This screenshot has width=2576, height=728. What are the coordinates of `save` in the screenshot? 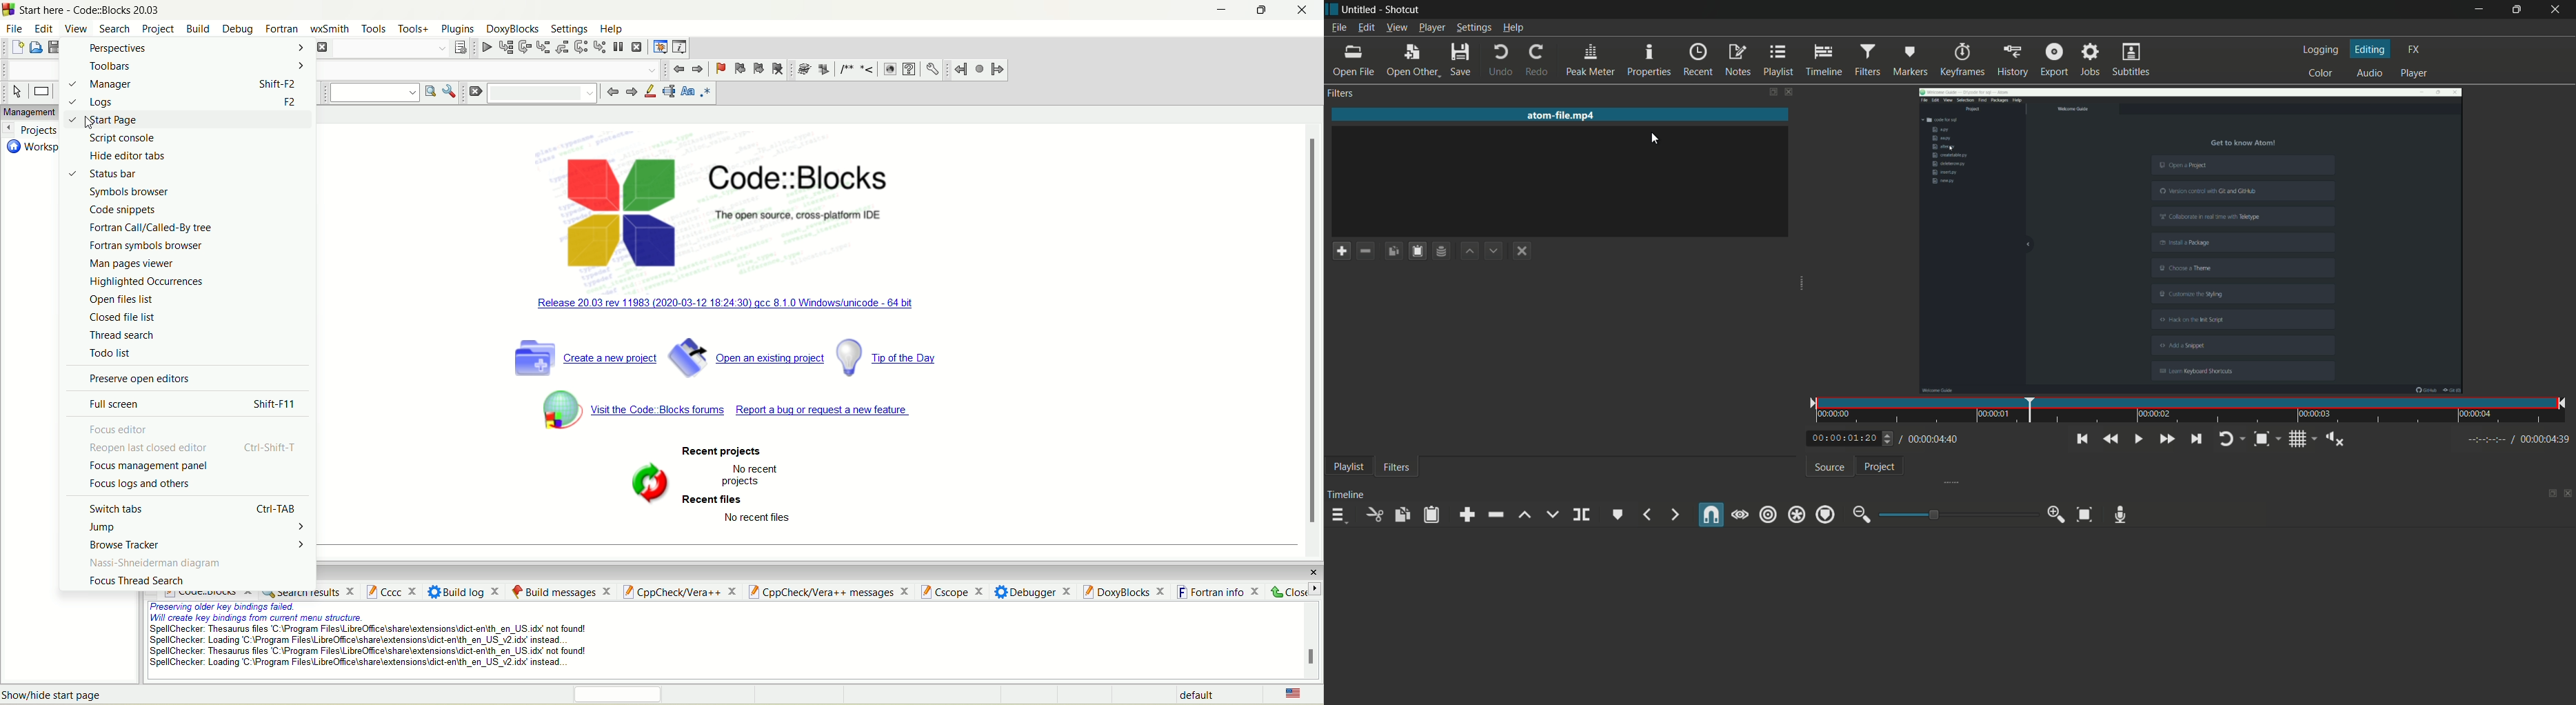 It's located at (1461, 59).